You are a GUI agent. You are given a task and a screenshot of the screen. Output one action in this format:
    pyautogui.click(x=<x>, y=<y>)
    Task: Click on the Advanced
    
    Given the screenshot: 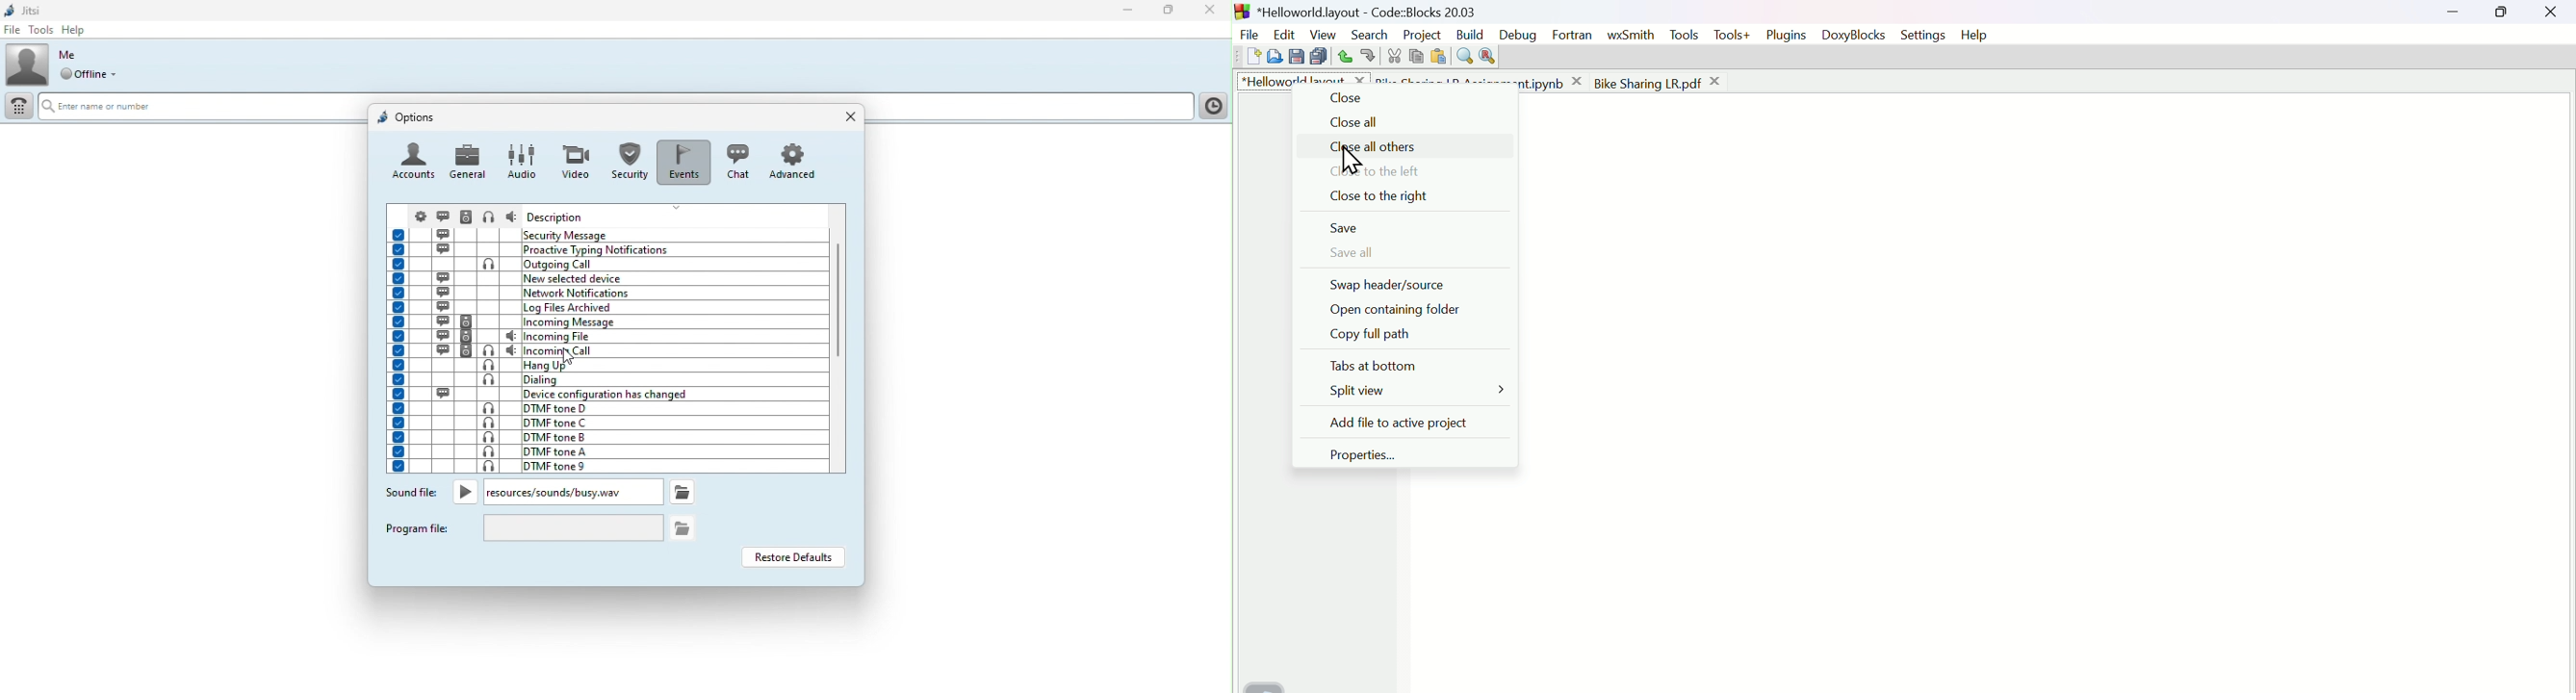 What is the action you would take?
    pyautogui.click(x=796, y=161)
    